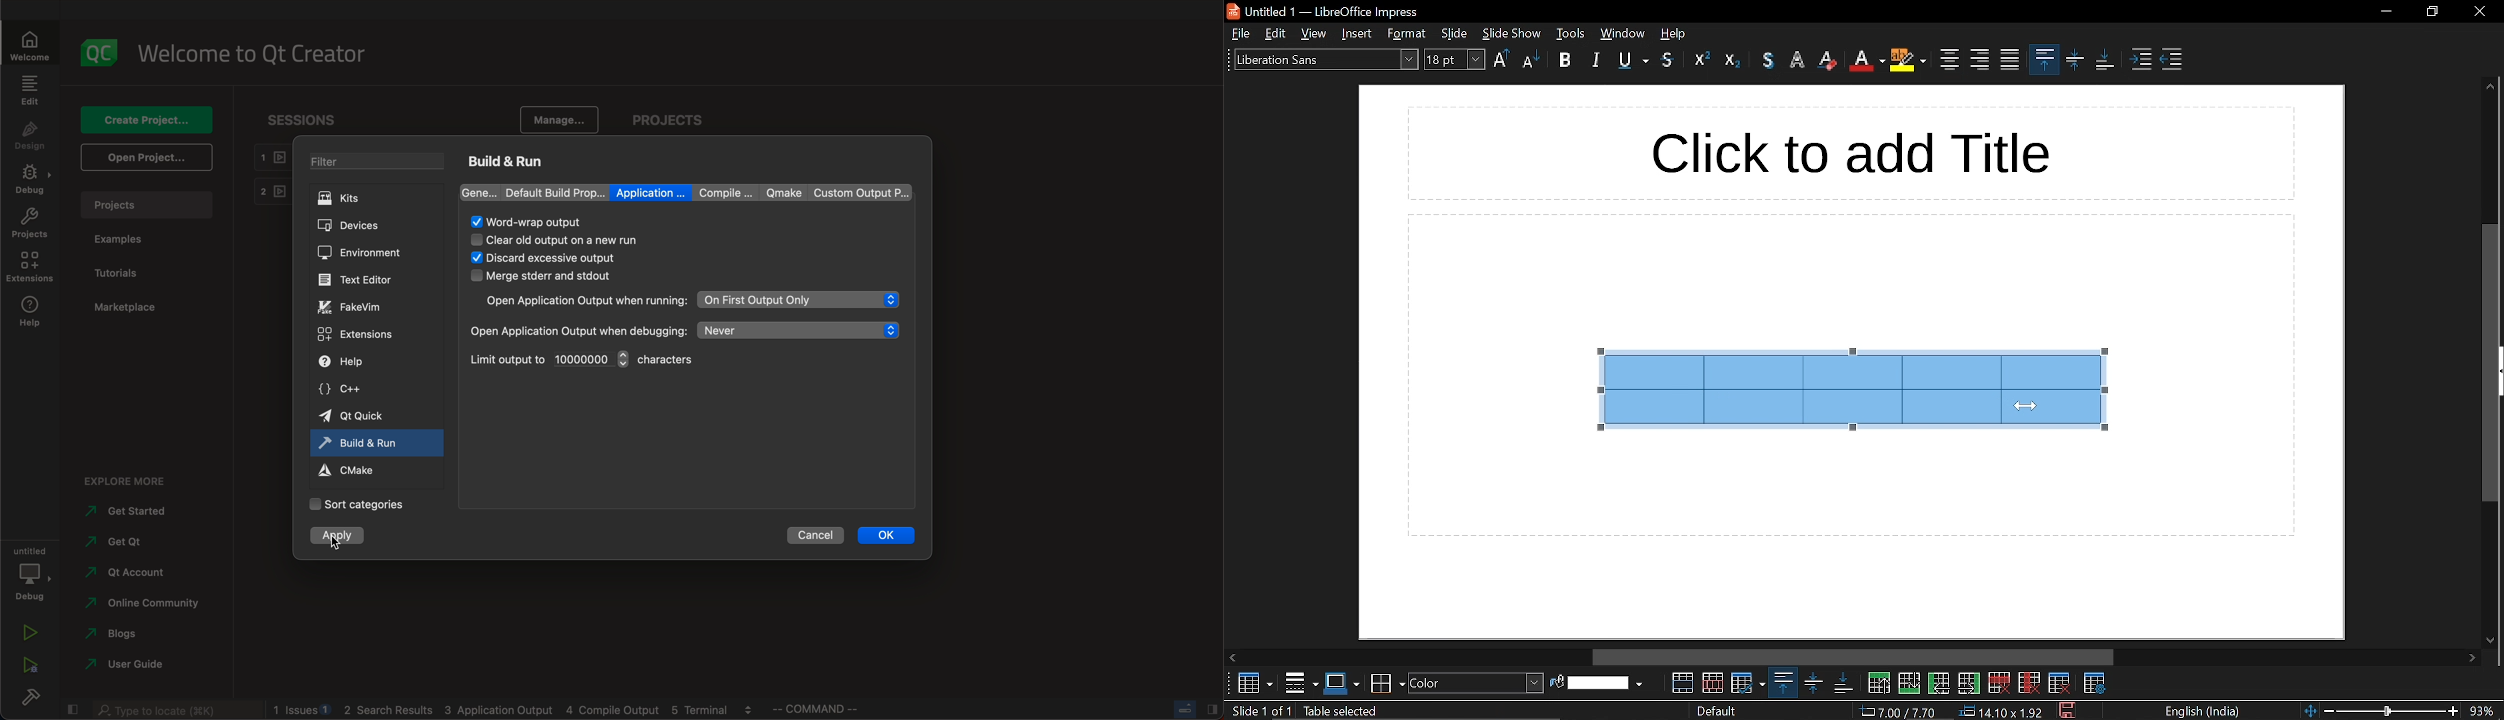 Image resolution: width=2520 pixels, height=728 pixels. I want to click on tutorial, so click(119, 272).